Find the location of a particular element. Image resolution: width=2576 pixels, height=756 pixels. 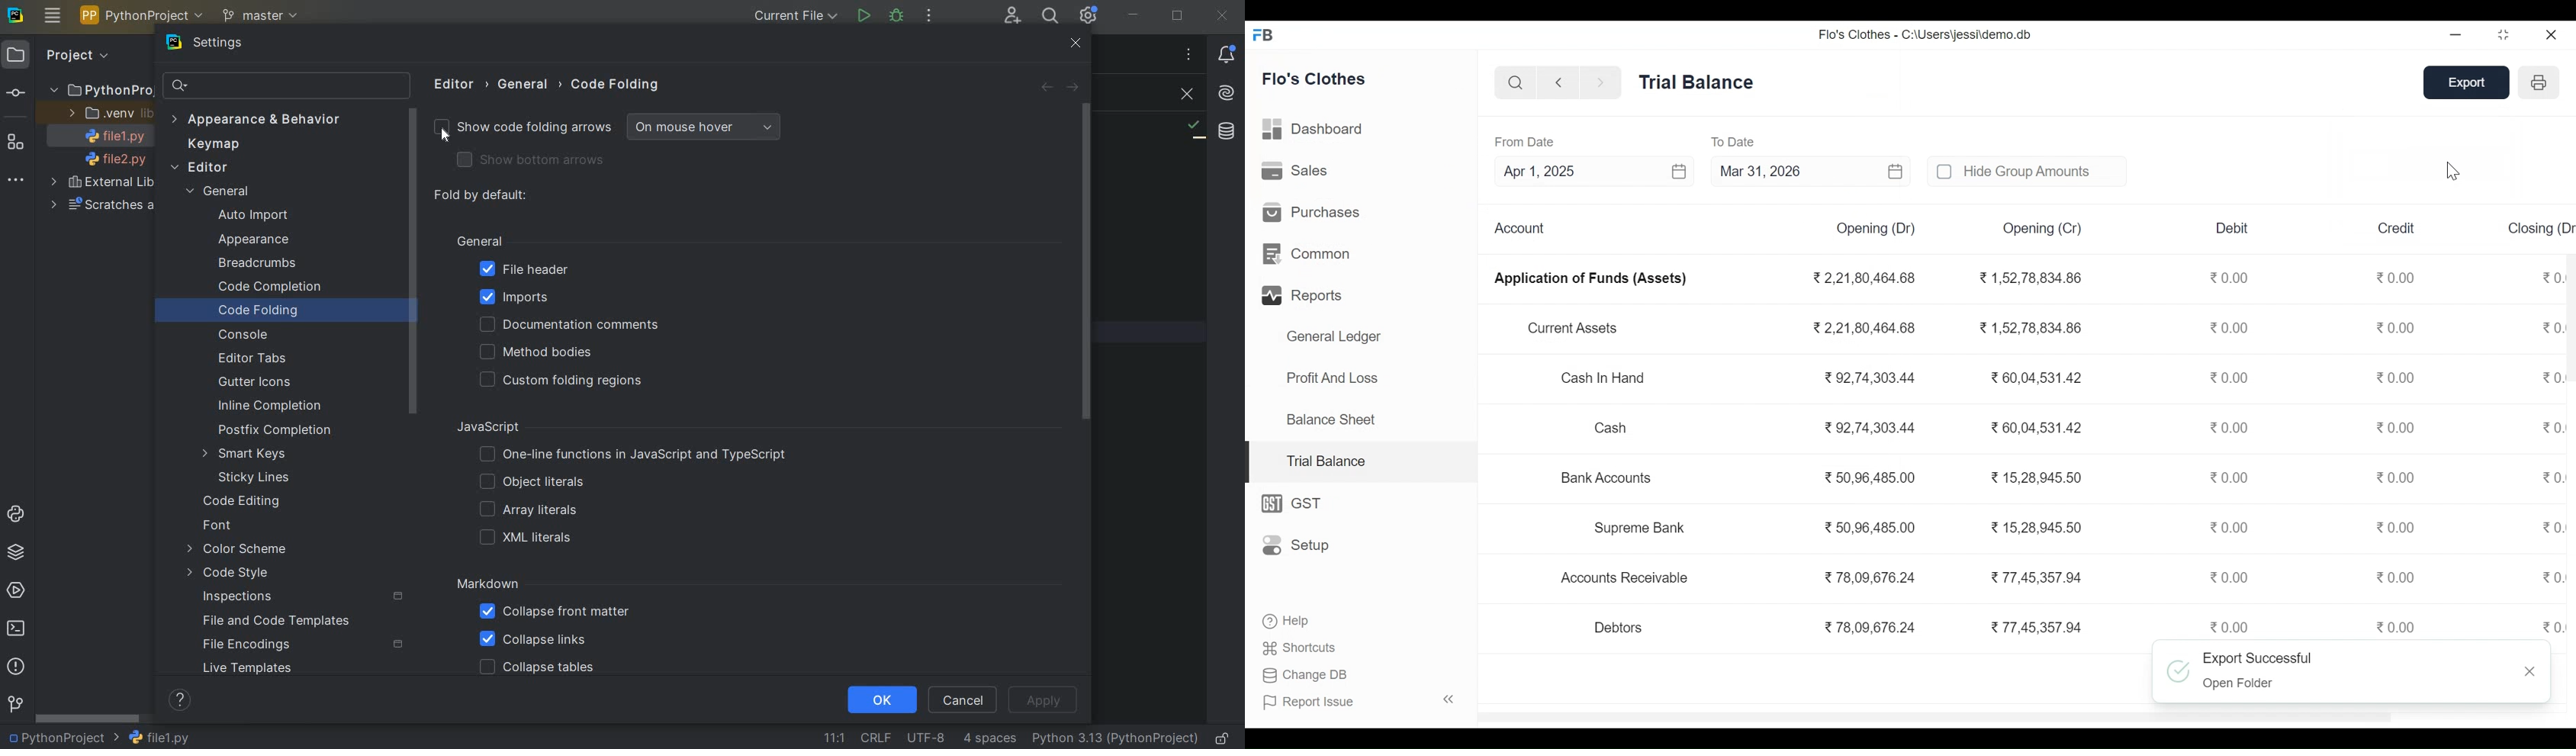

Supreme Bank is located at coordinates (1646, 528).